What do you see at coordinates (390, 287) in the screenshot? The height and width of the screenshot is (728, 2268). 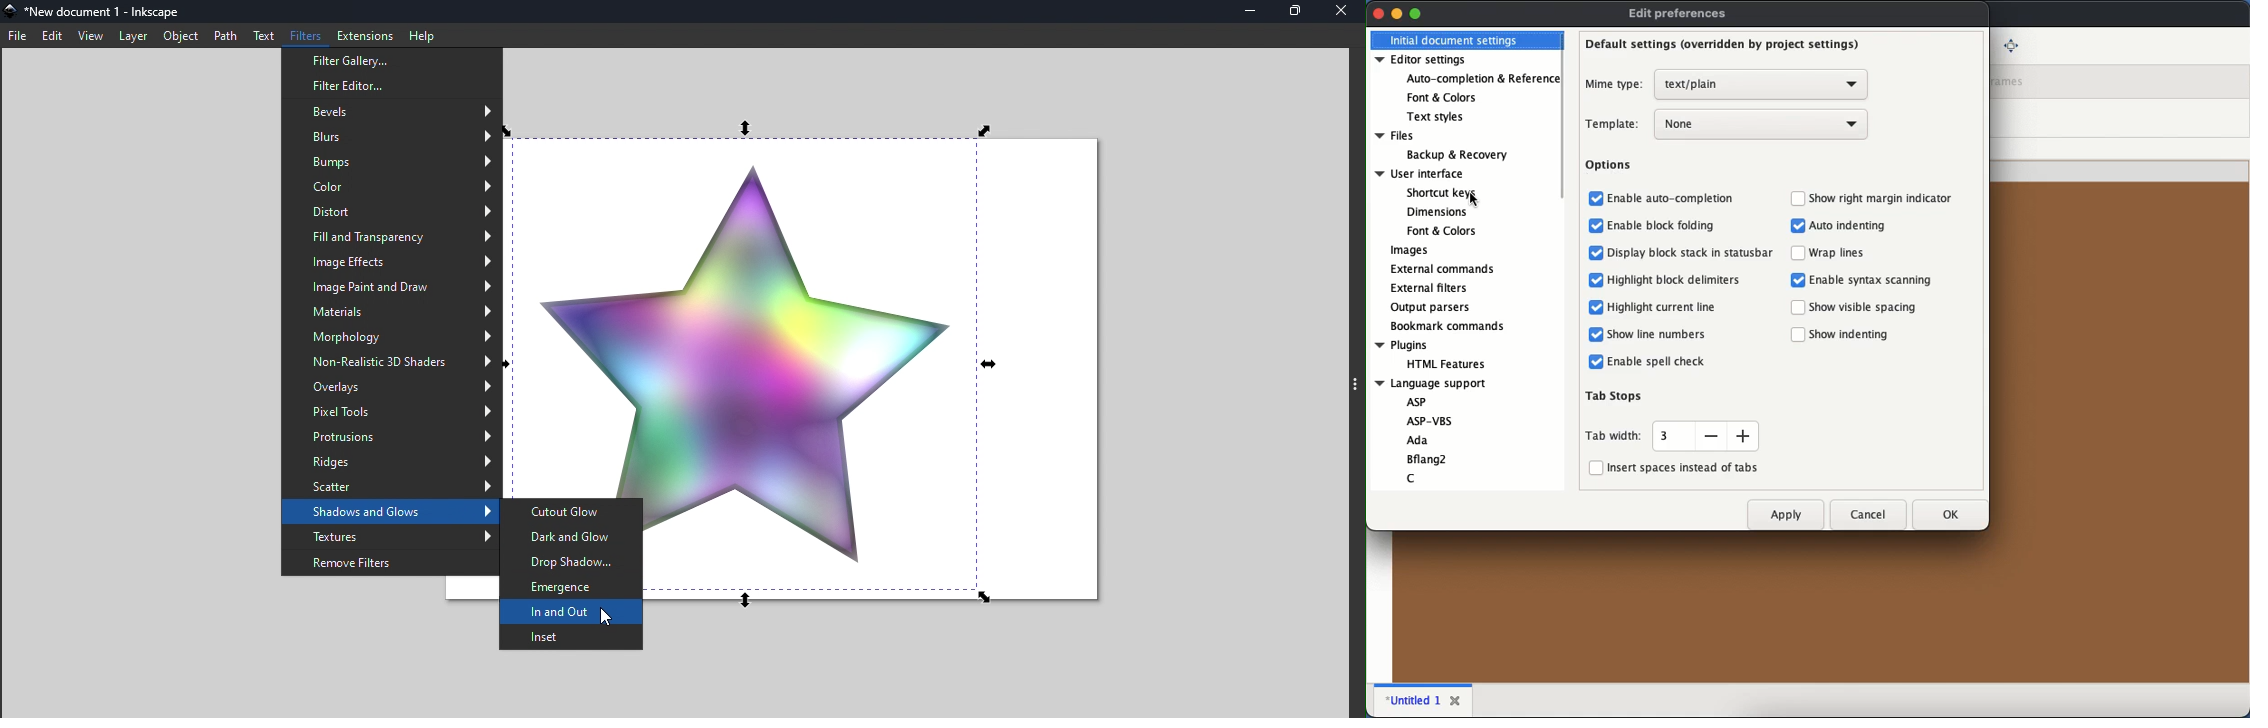 I see `Image paint and Draw` at bounding box center [390, 287].